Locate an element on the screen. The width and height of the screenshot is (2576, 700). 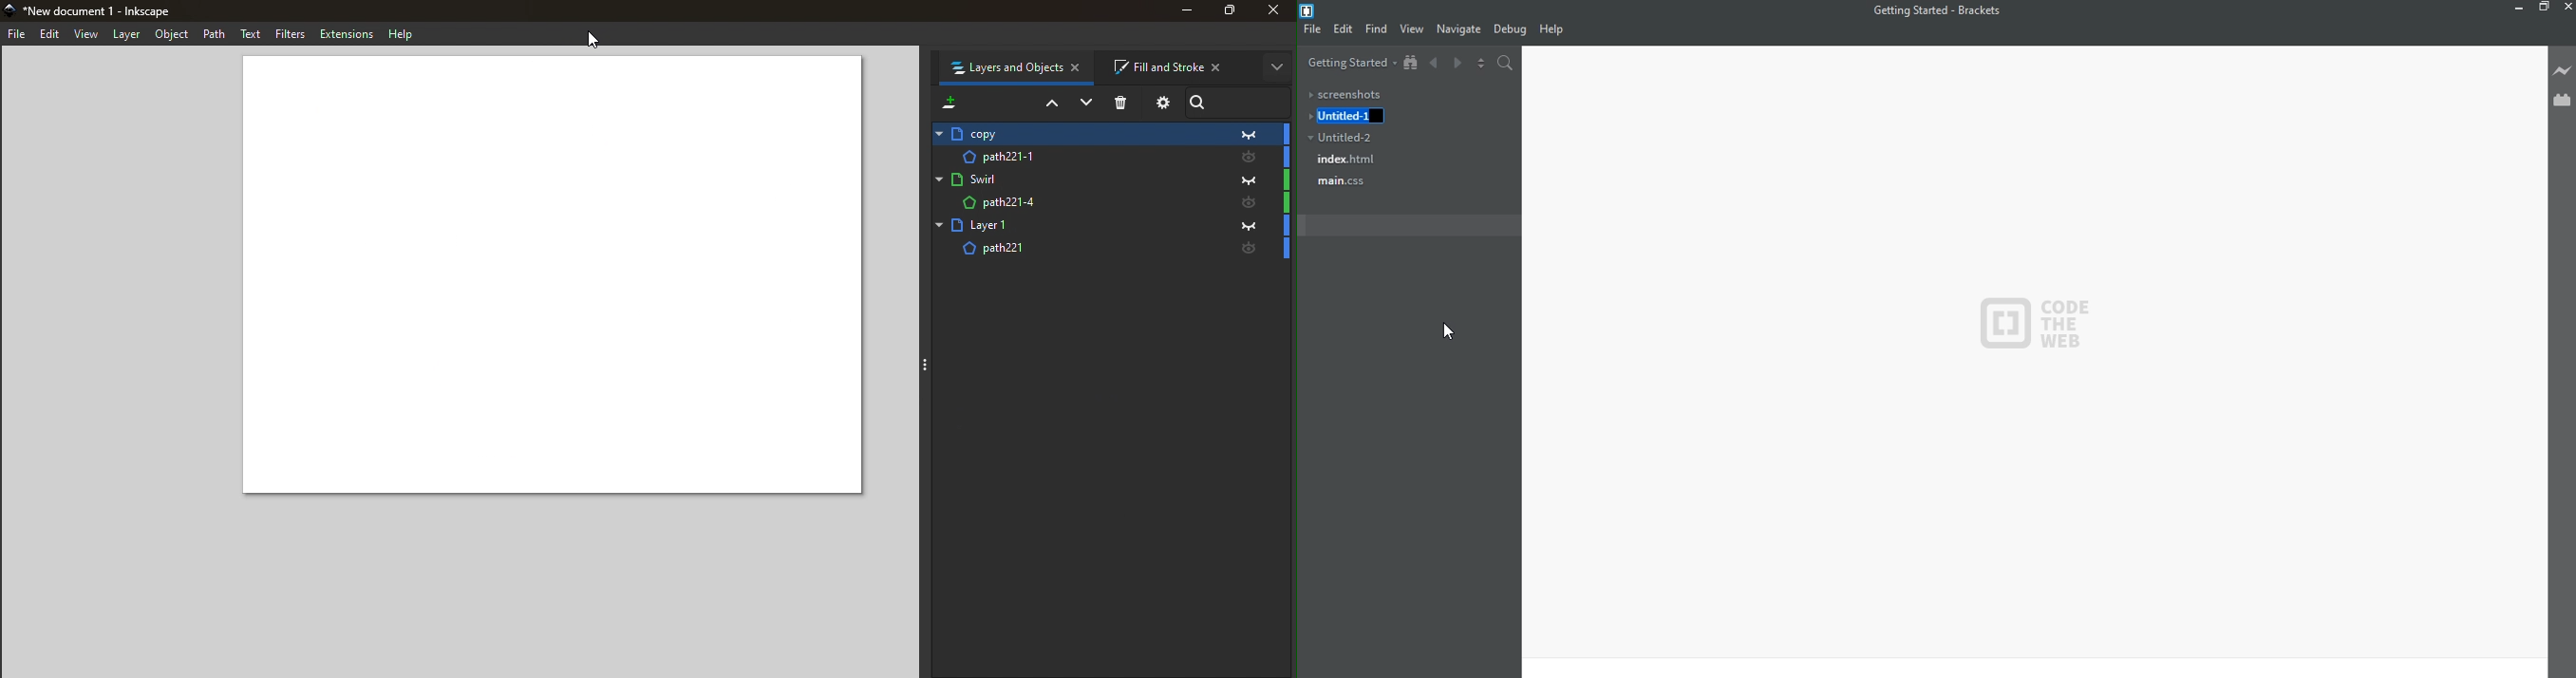
Layer is located at coordinates (127, 35).